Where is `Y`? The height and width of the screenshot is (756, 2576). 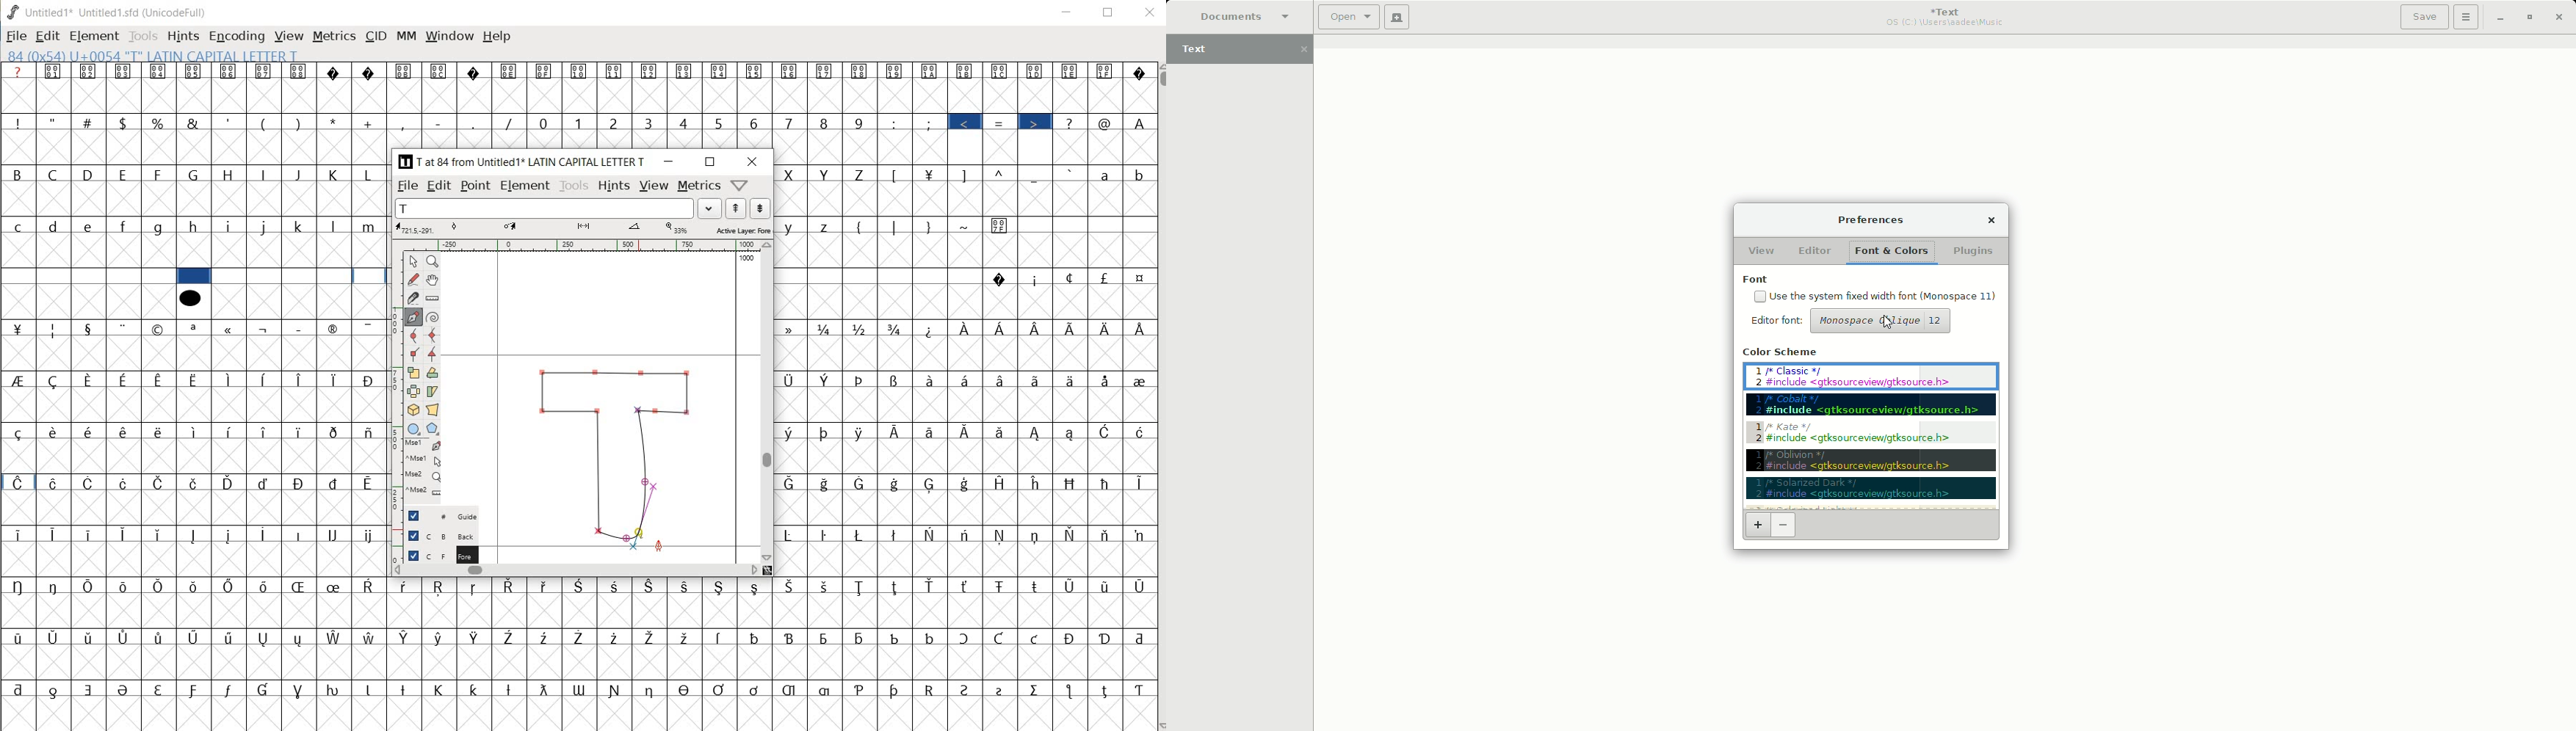
Y is located at coordinates (827, 174).